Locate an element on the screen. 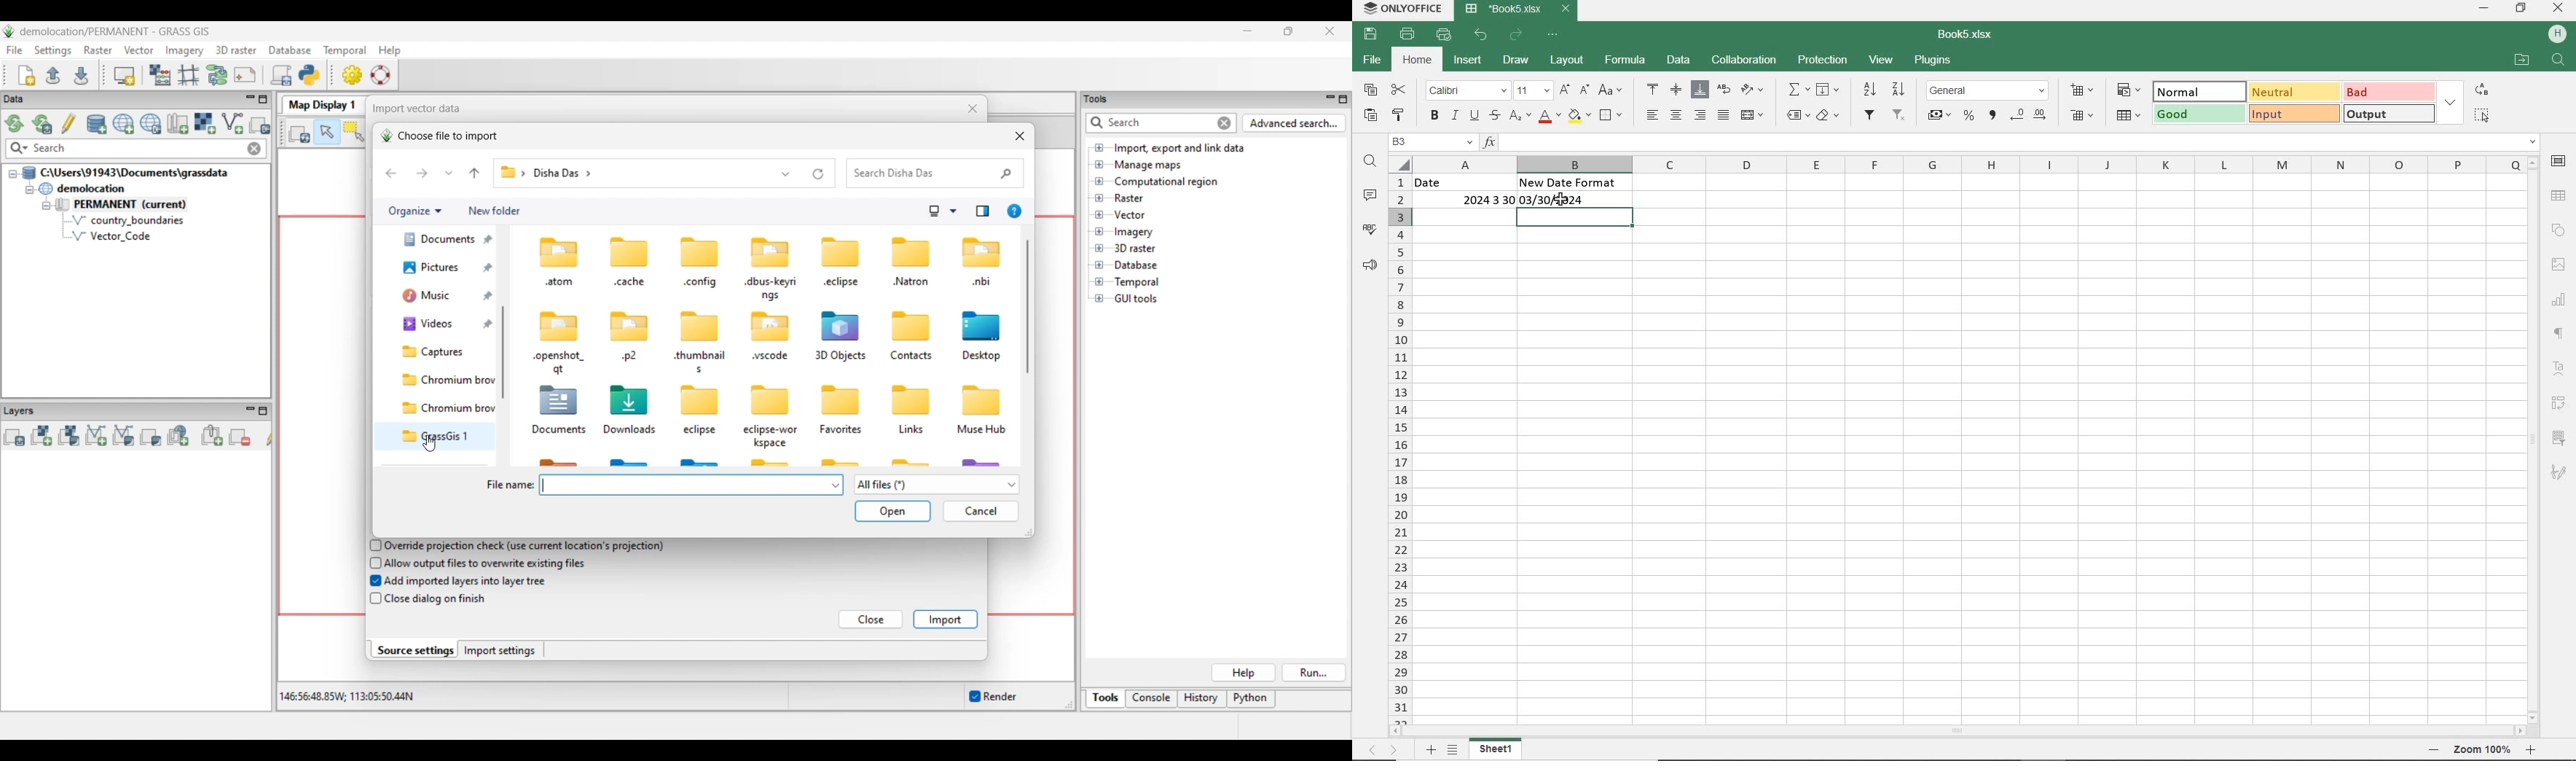 Image resolution: width=2576 pixels, height=784 pixels. cursor is located at coordinates (1562, 200).